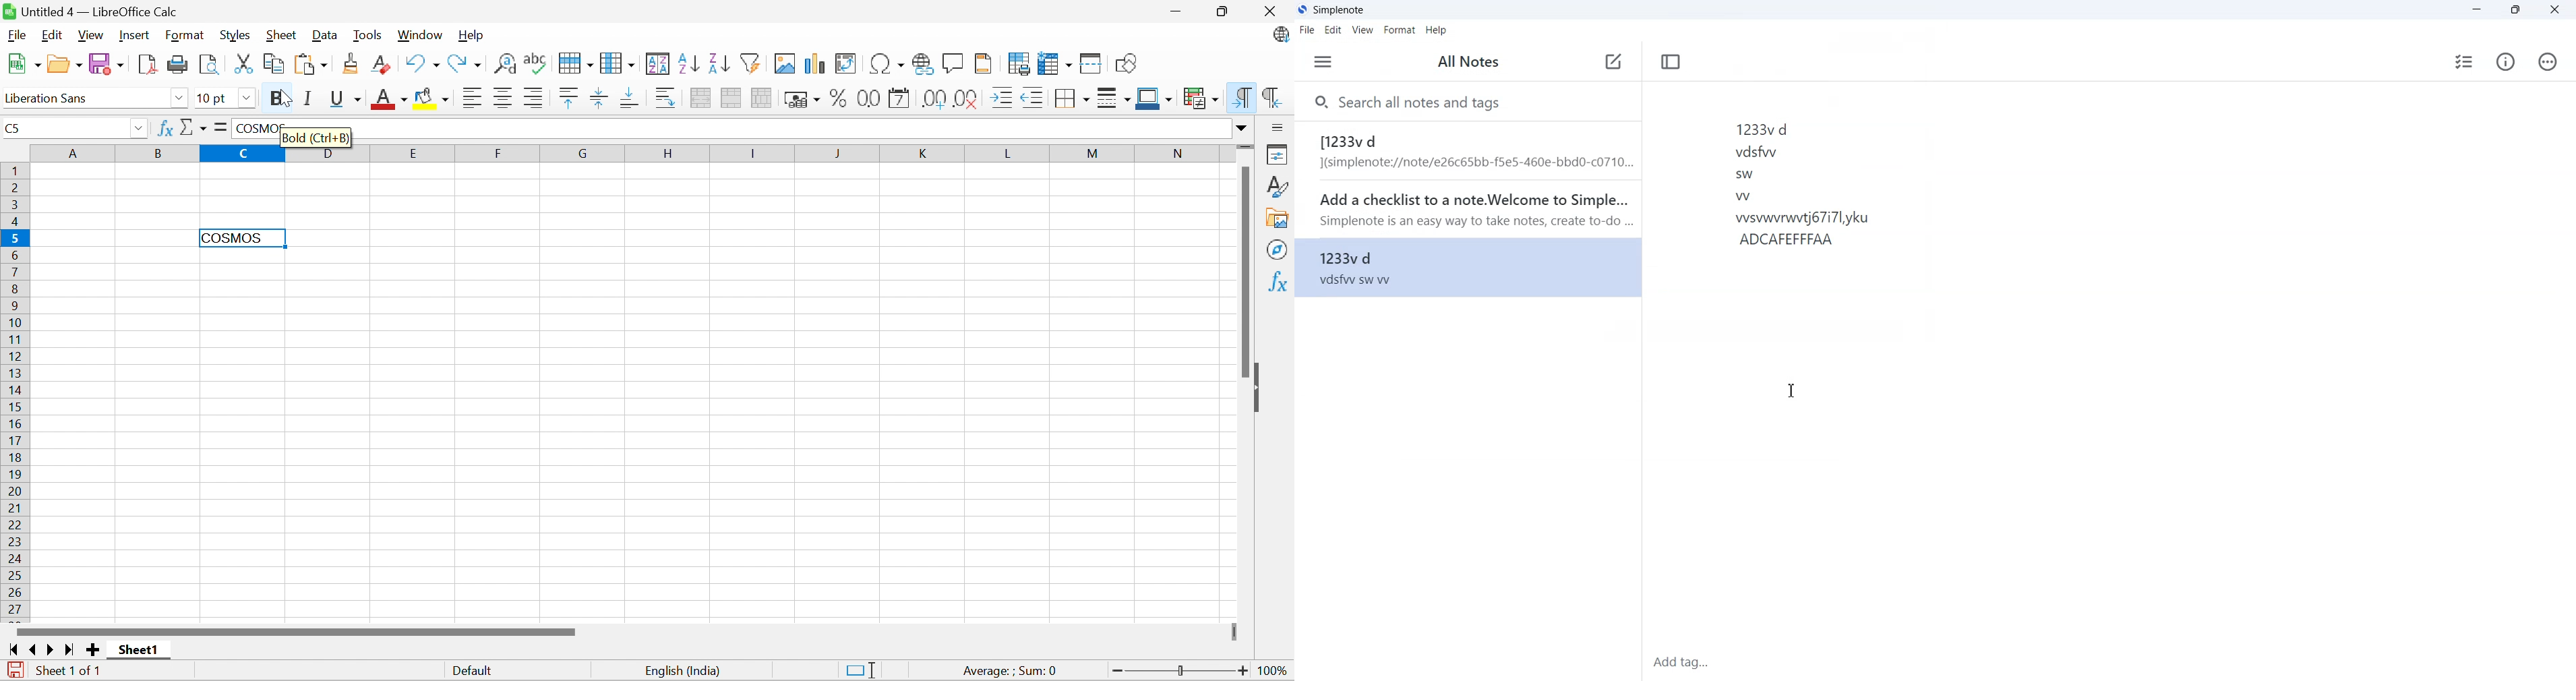 This screenshot has width=2576, height=700. Describe the element at coordinates (318, 138) in the screenshot. I see `Bold (Ctrl+B)` at that location.